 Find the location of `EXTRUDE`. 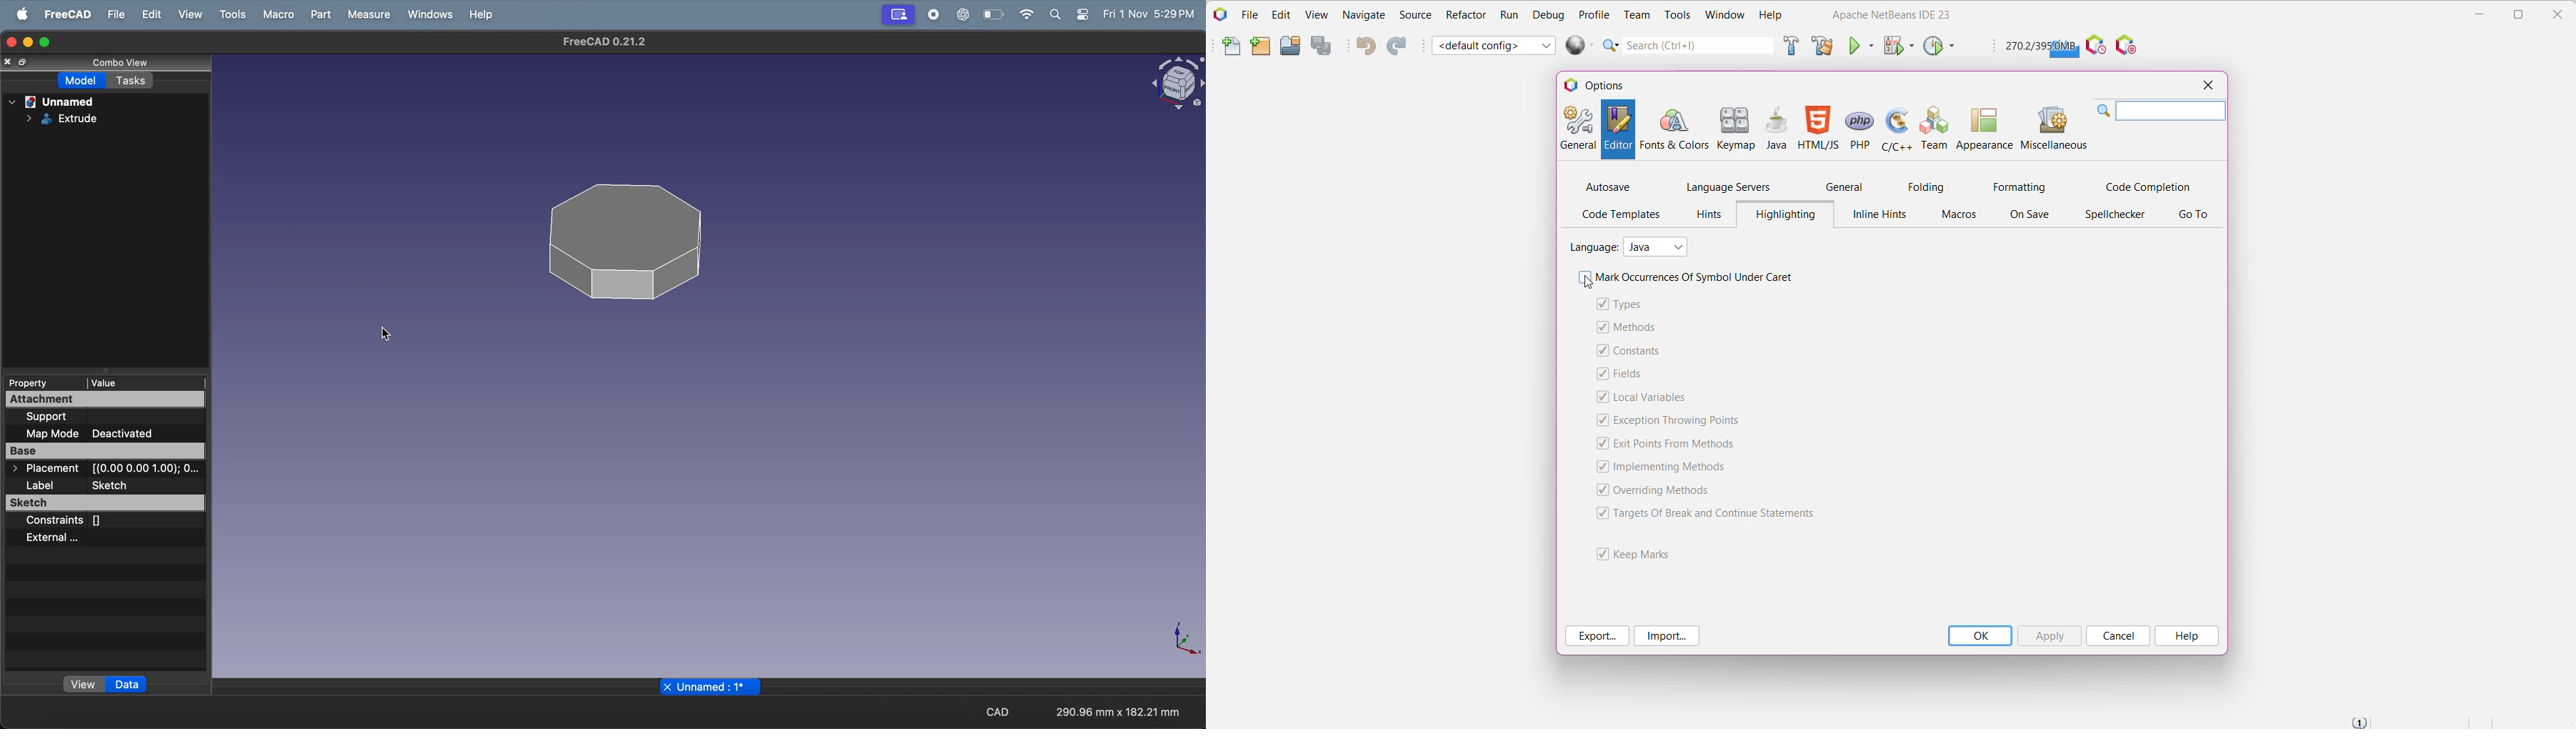

EXTRUDE is located at coordinates (69, 117).